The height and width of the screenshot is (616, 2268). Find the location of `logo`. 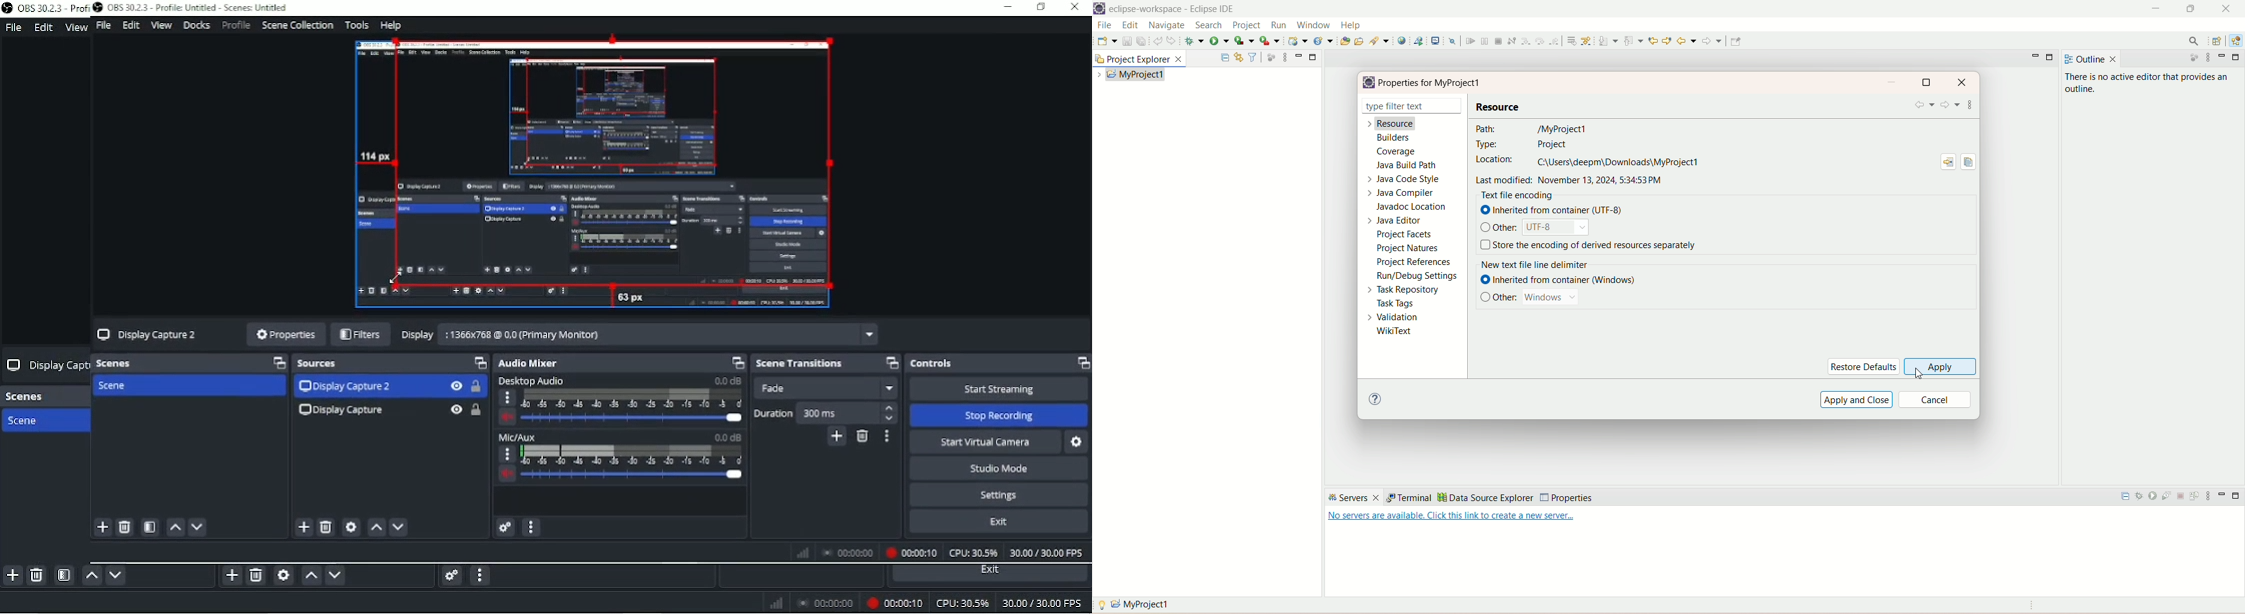

logo is located at coordinates (1100, 8).